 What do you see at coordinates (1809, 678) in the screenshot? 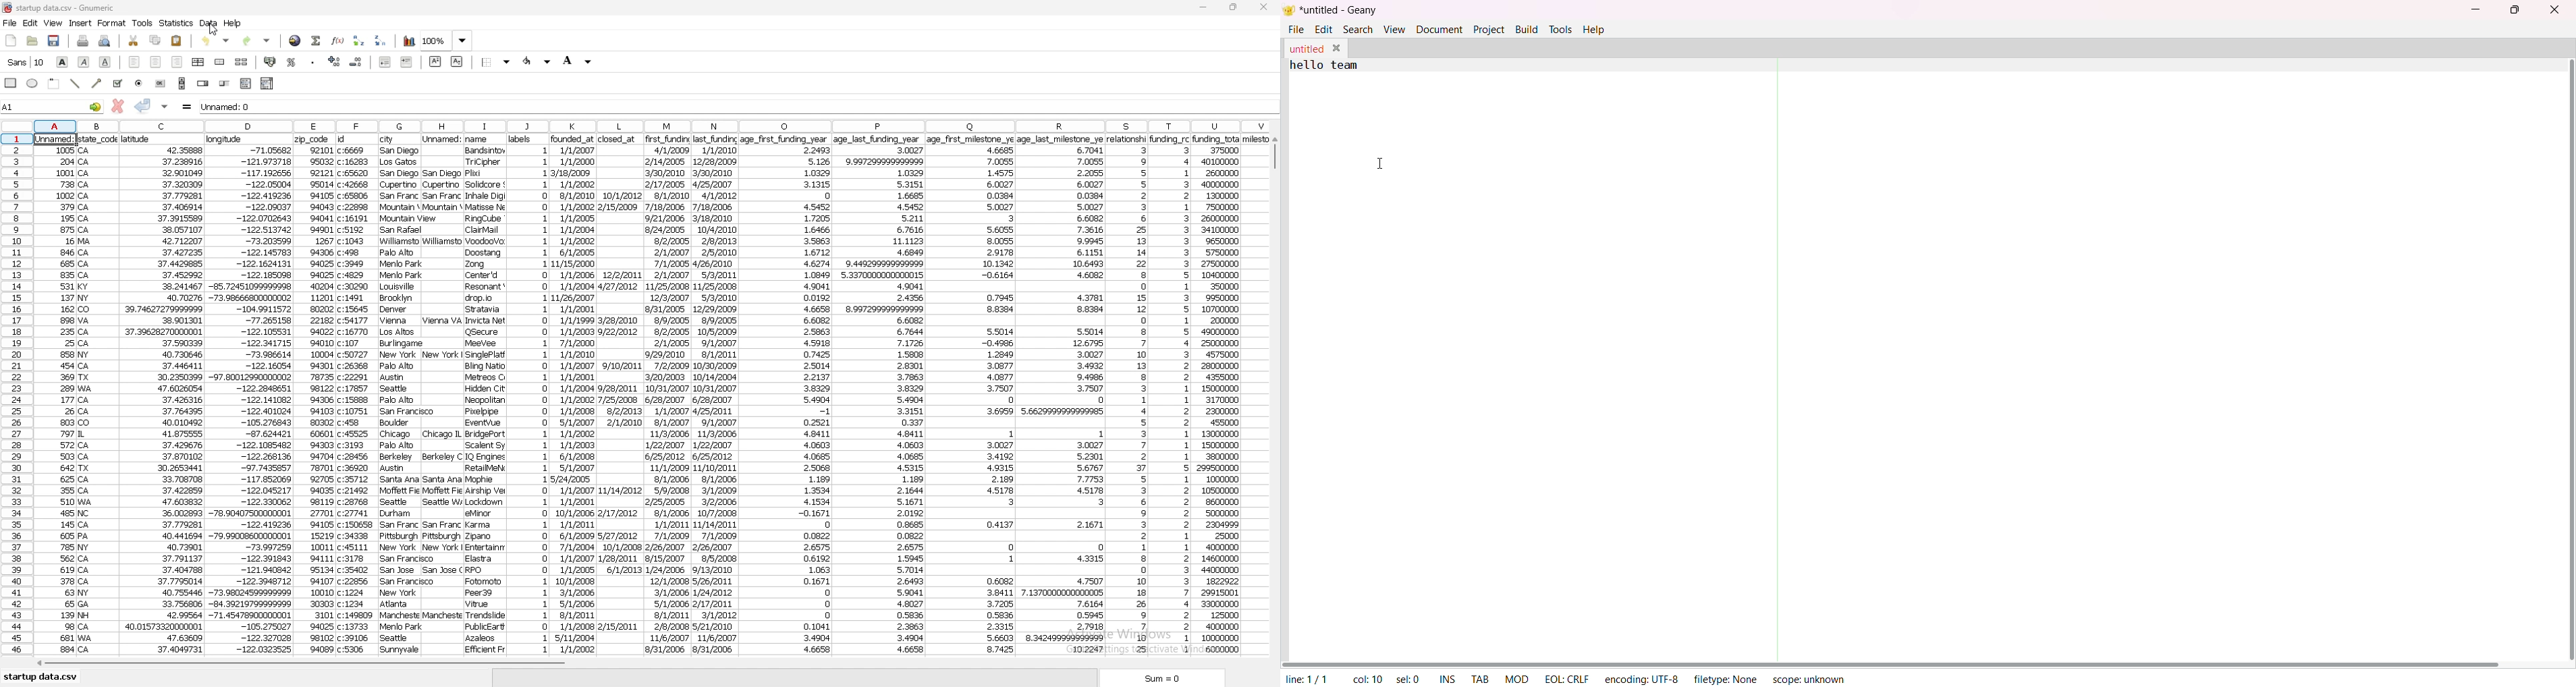
I see `scope: unknown` at bounding box center [1809, 678].